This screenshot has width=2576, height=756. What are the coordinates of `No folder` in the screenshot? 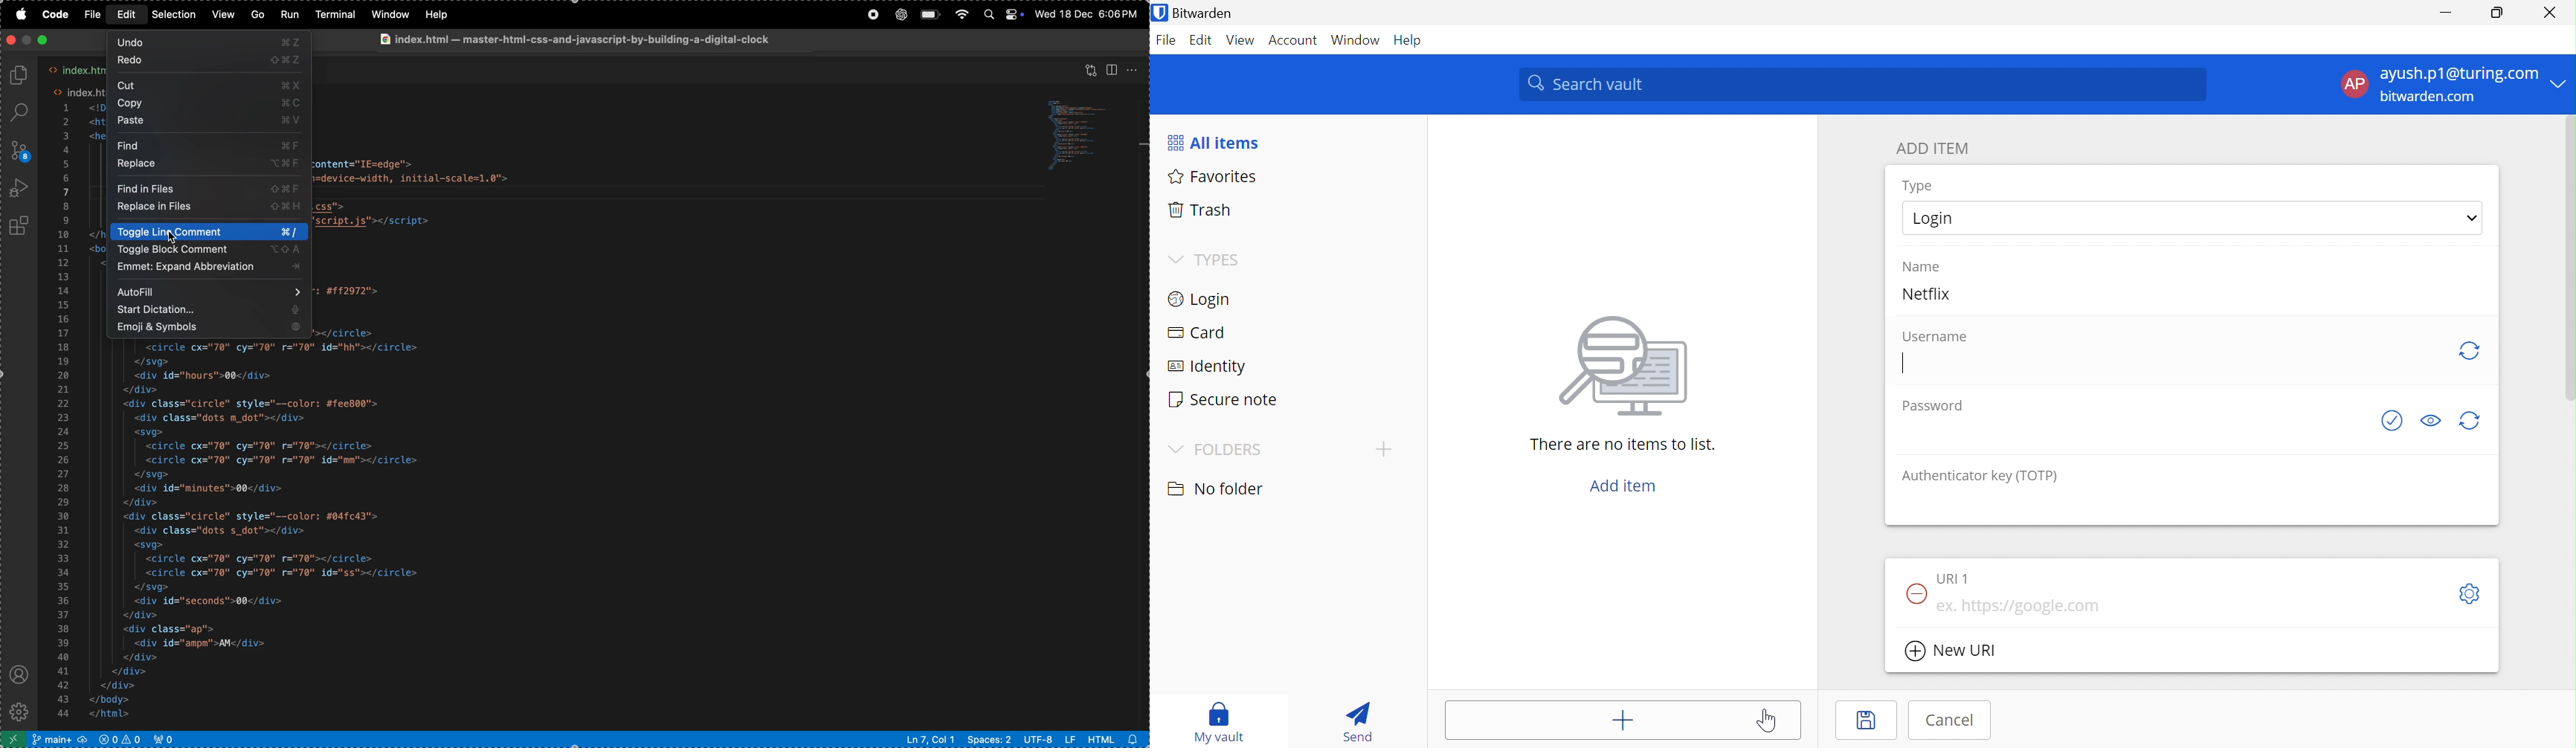 It's located at (1216, 489).